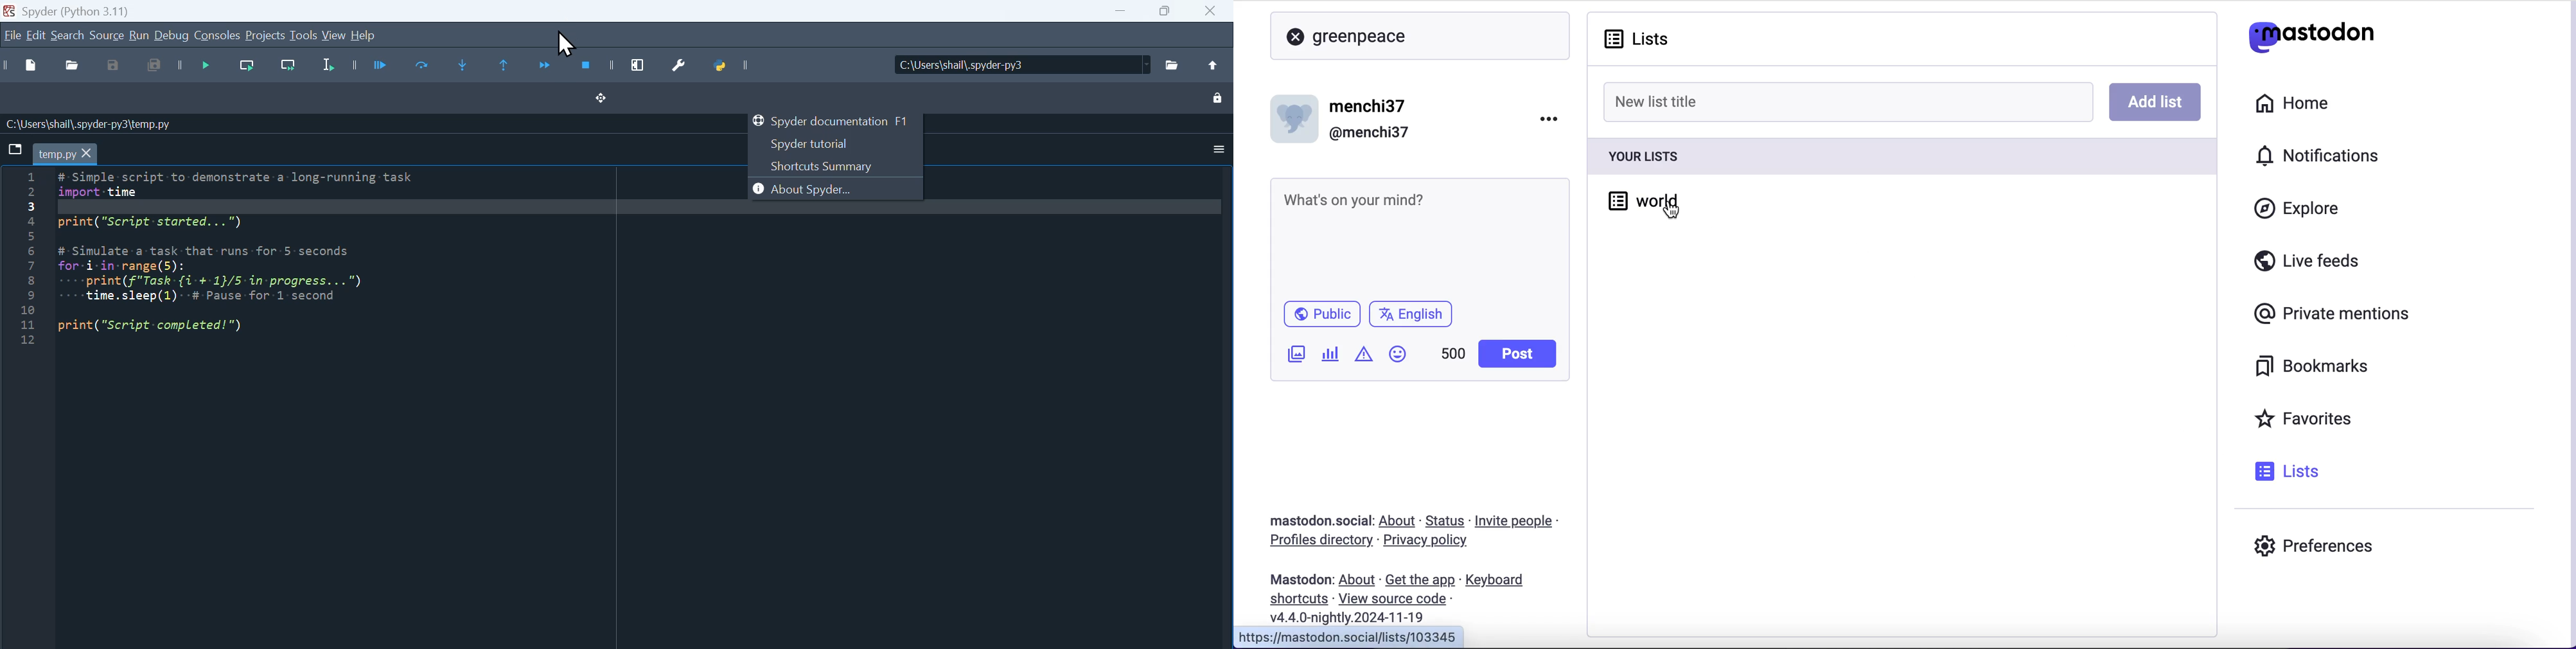 The width and height of the screenshot is (2576, 672). I want to click on More options, so click(1213, 145).